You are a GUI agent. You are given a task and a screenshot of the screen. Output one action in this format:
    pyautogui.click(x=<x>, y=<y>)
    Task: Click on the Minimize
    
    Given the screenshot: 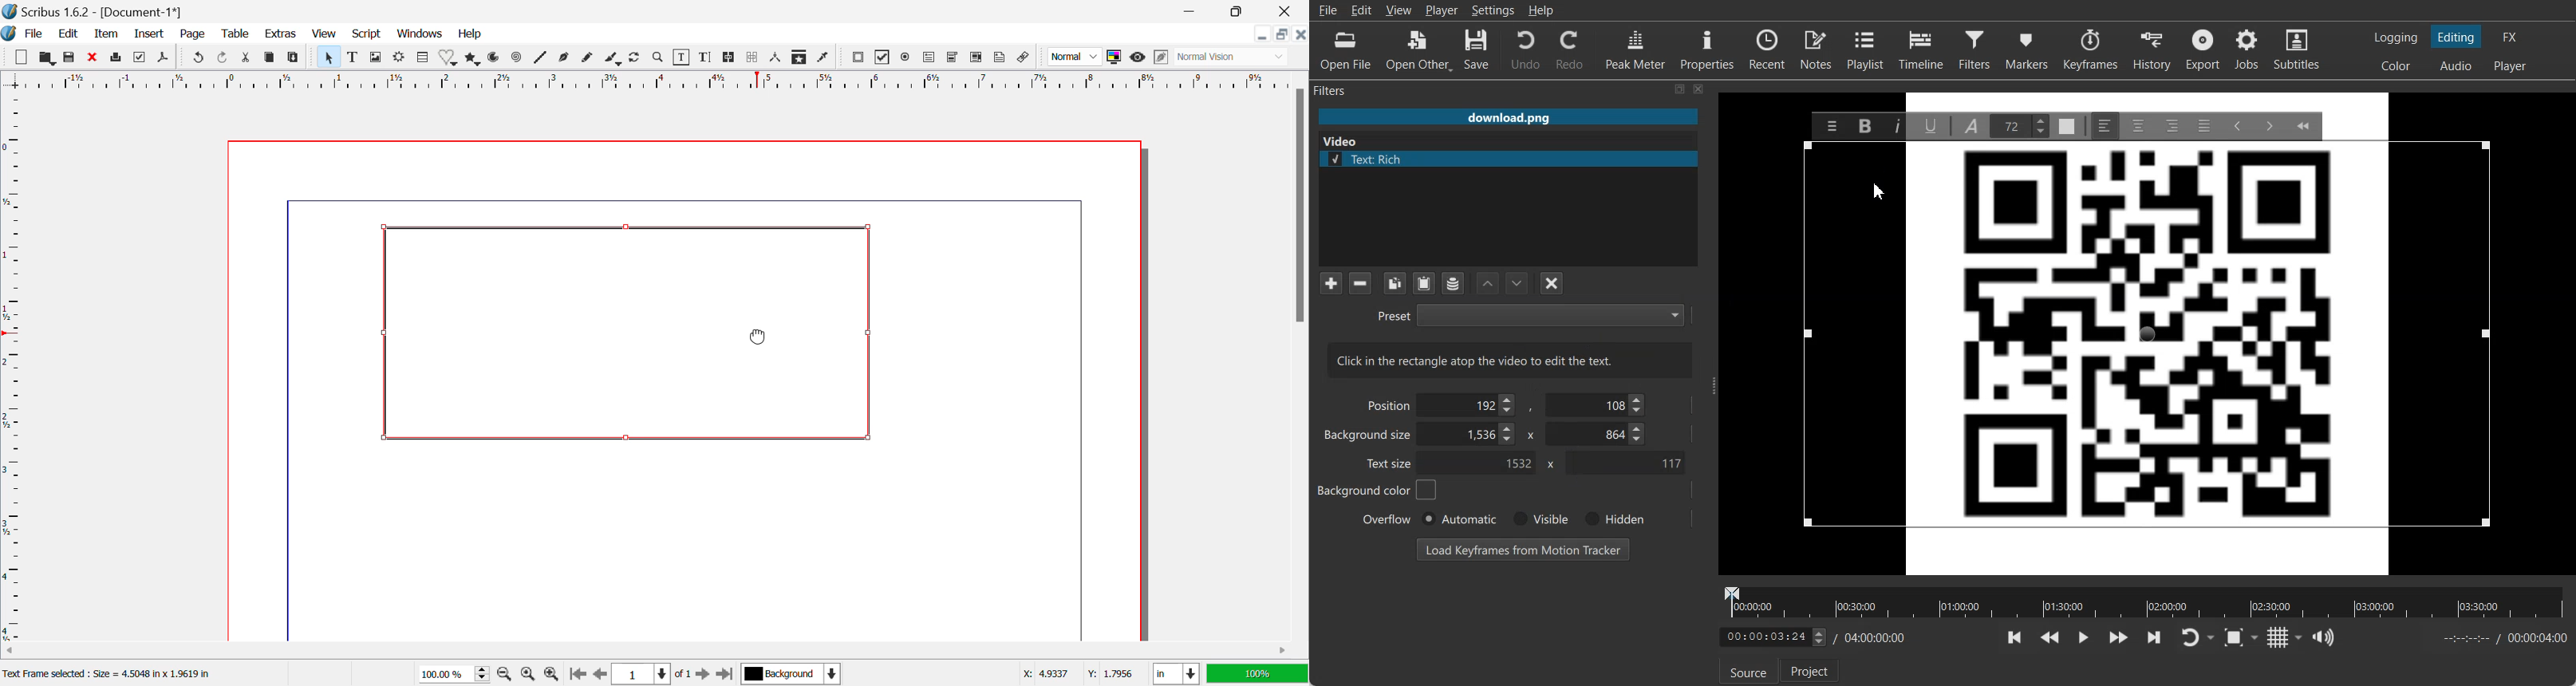 What is the action you would take?
    pyautogui.click(x=1284, y=35)
    